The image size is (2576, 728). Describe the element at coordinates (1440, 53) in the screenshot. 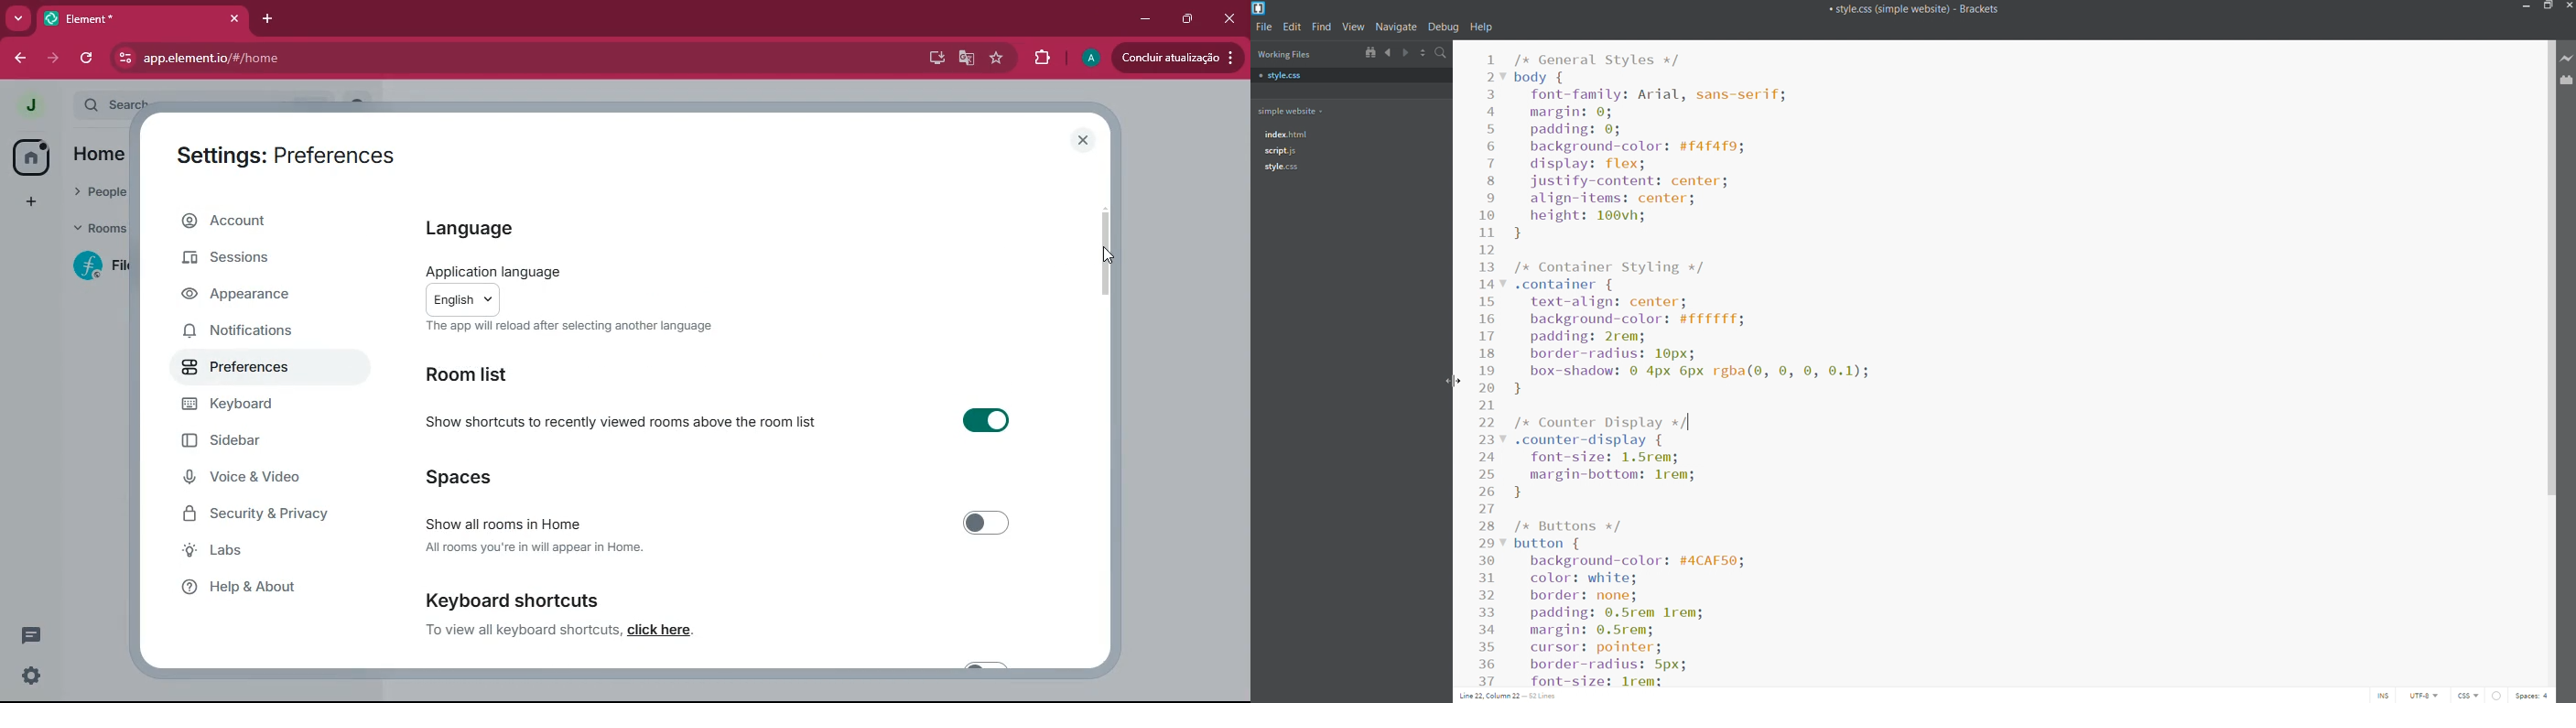

I see `search` at that location.